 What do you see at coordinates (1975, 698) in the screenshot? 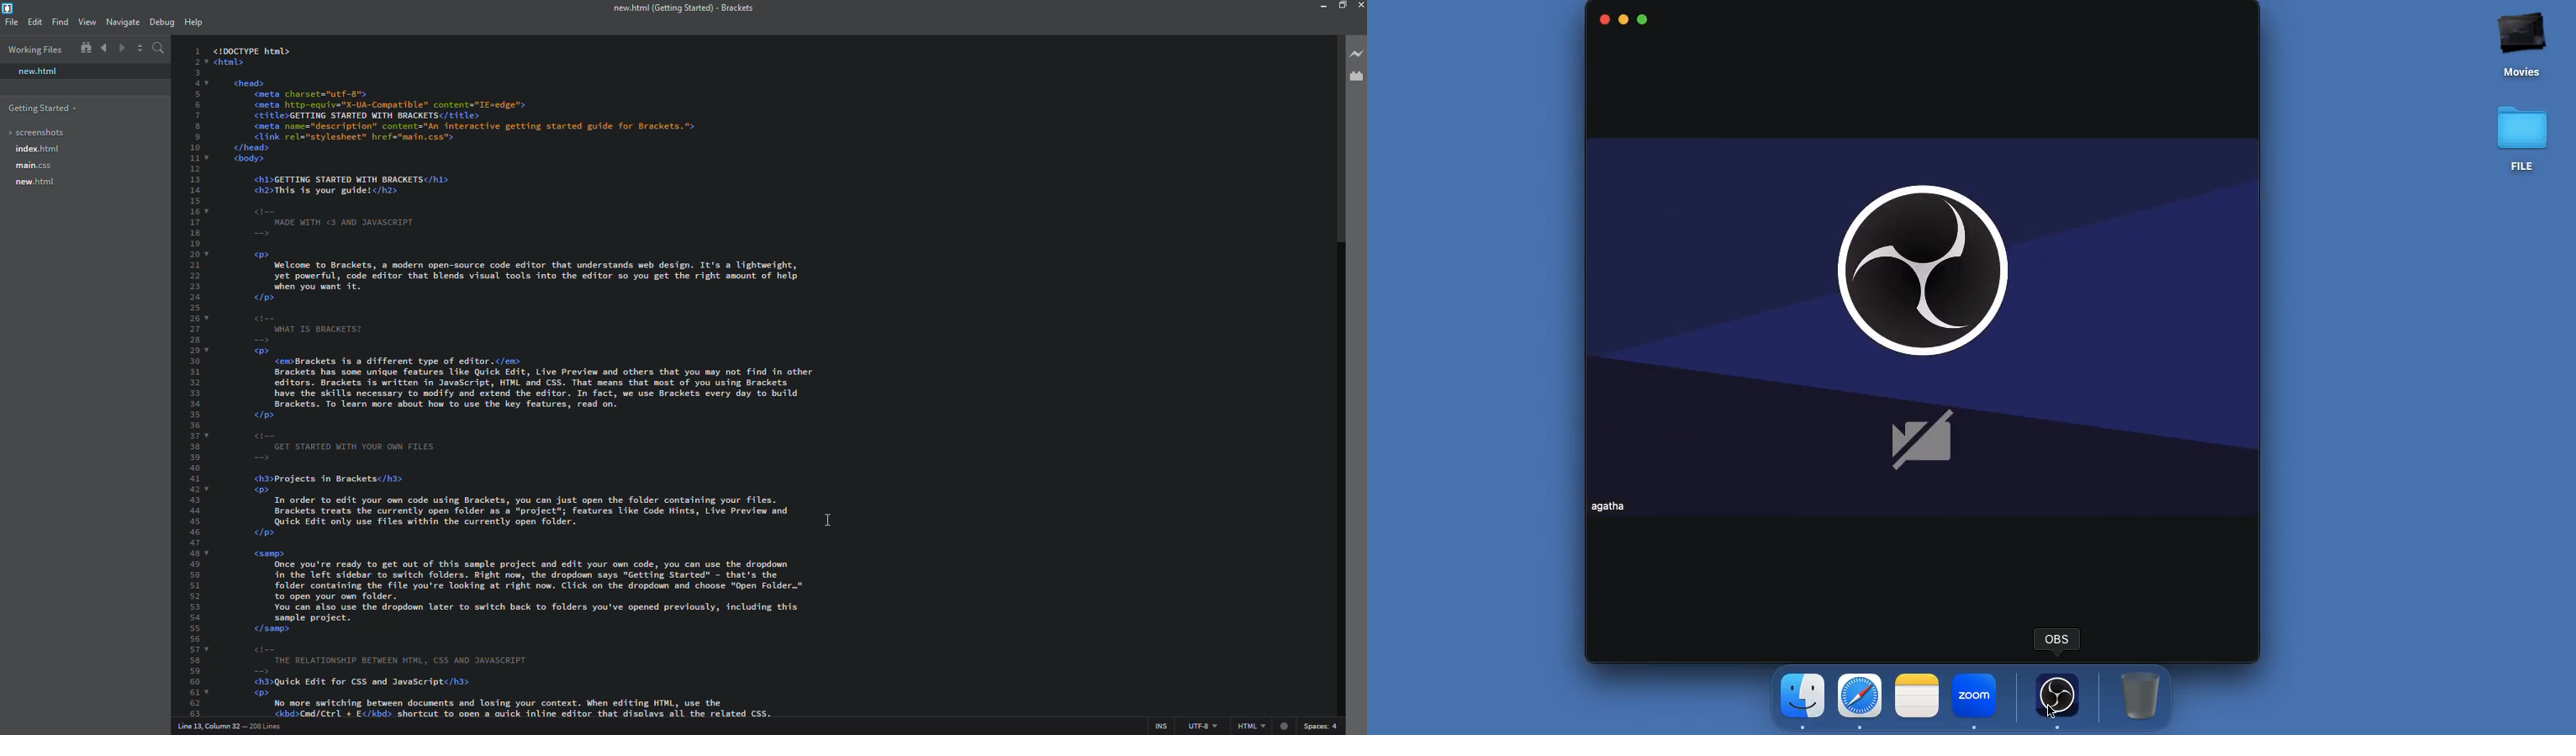
I see `Zoom` at bounding box center [1975, 698].